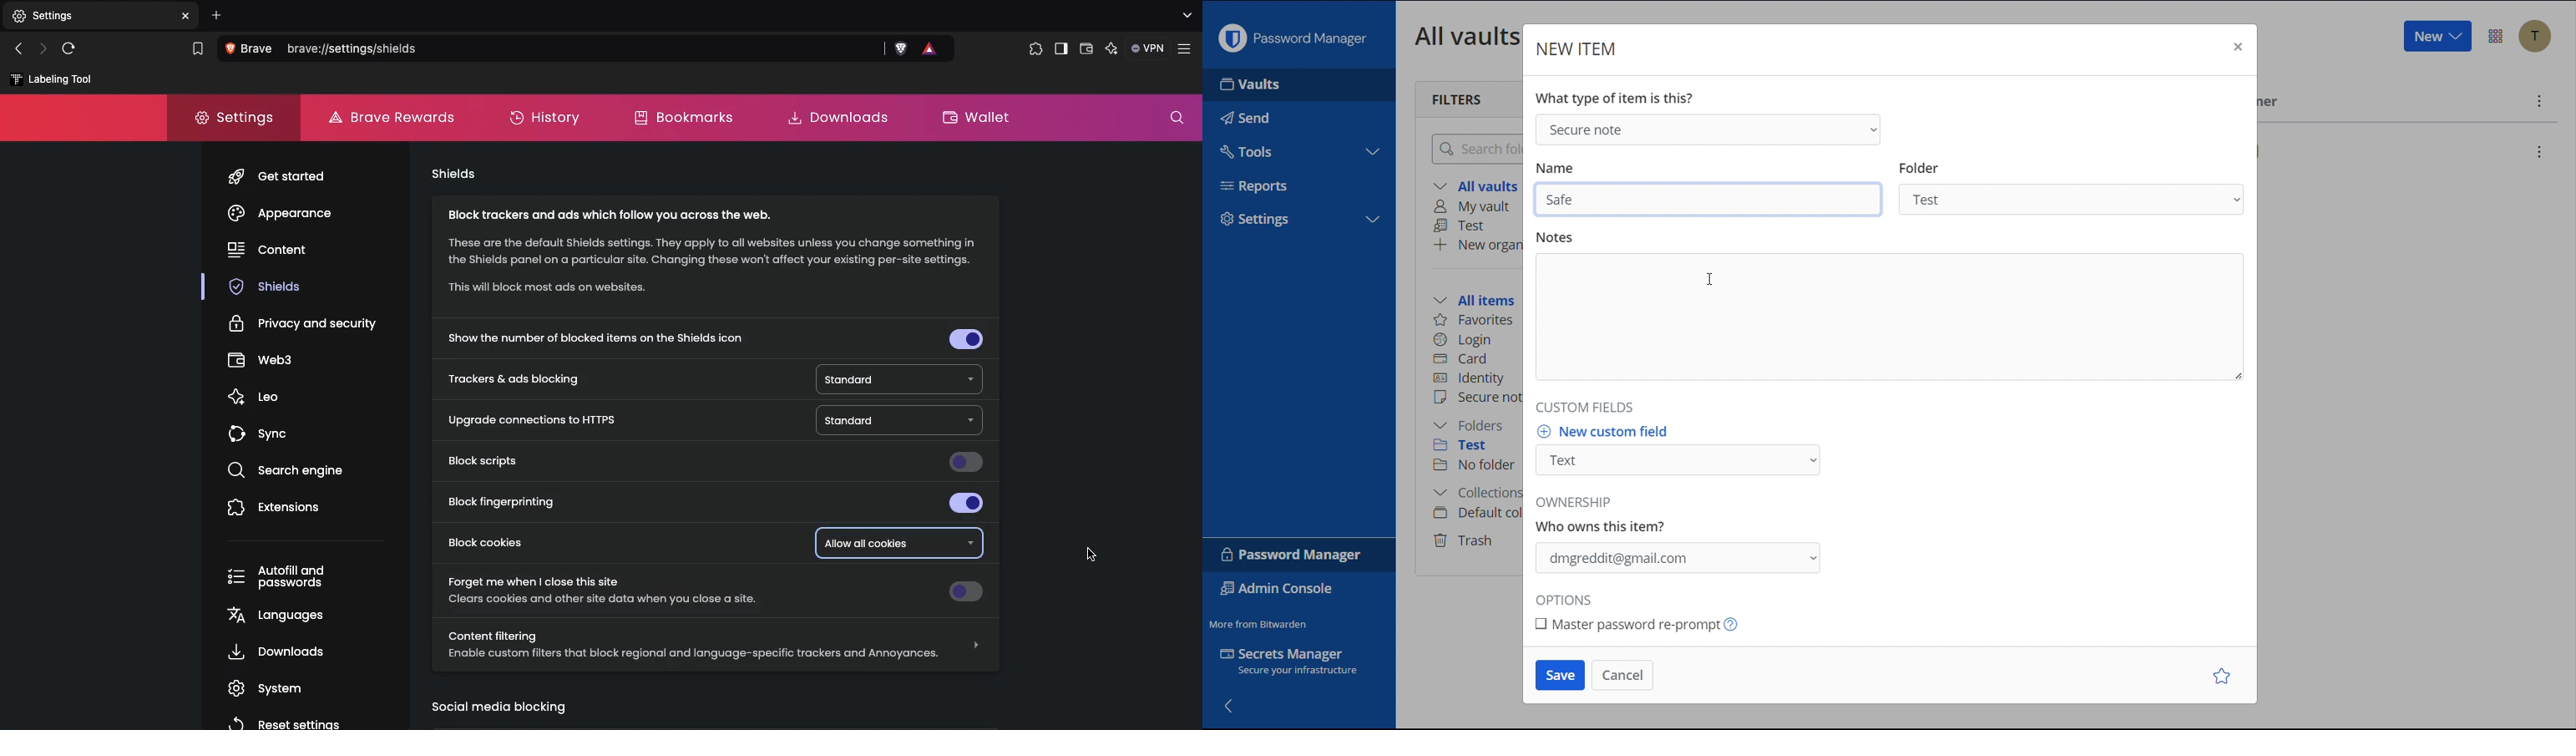  What do you see at coordinates (713, 463) in the screenshot?
I see `Block scripts` at bounding box center [713, 463].